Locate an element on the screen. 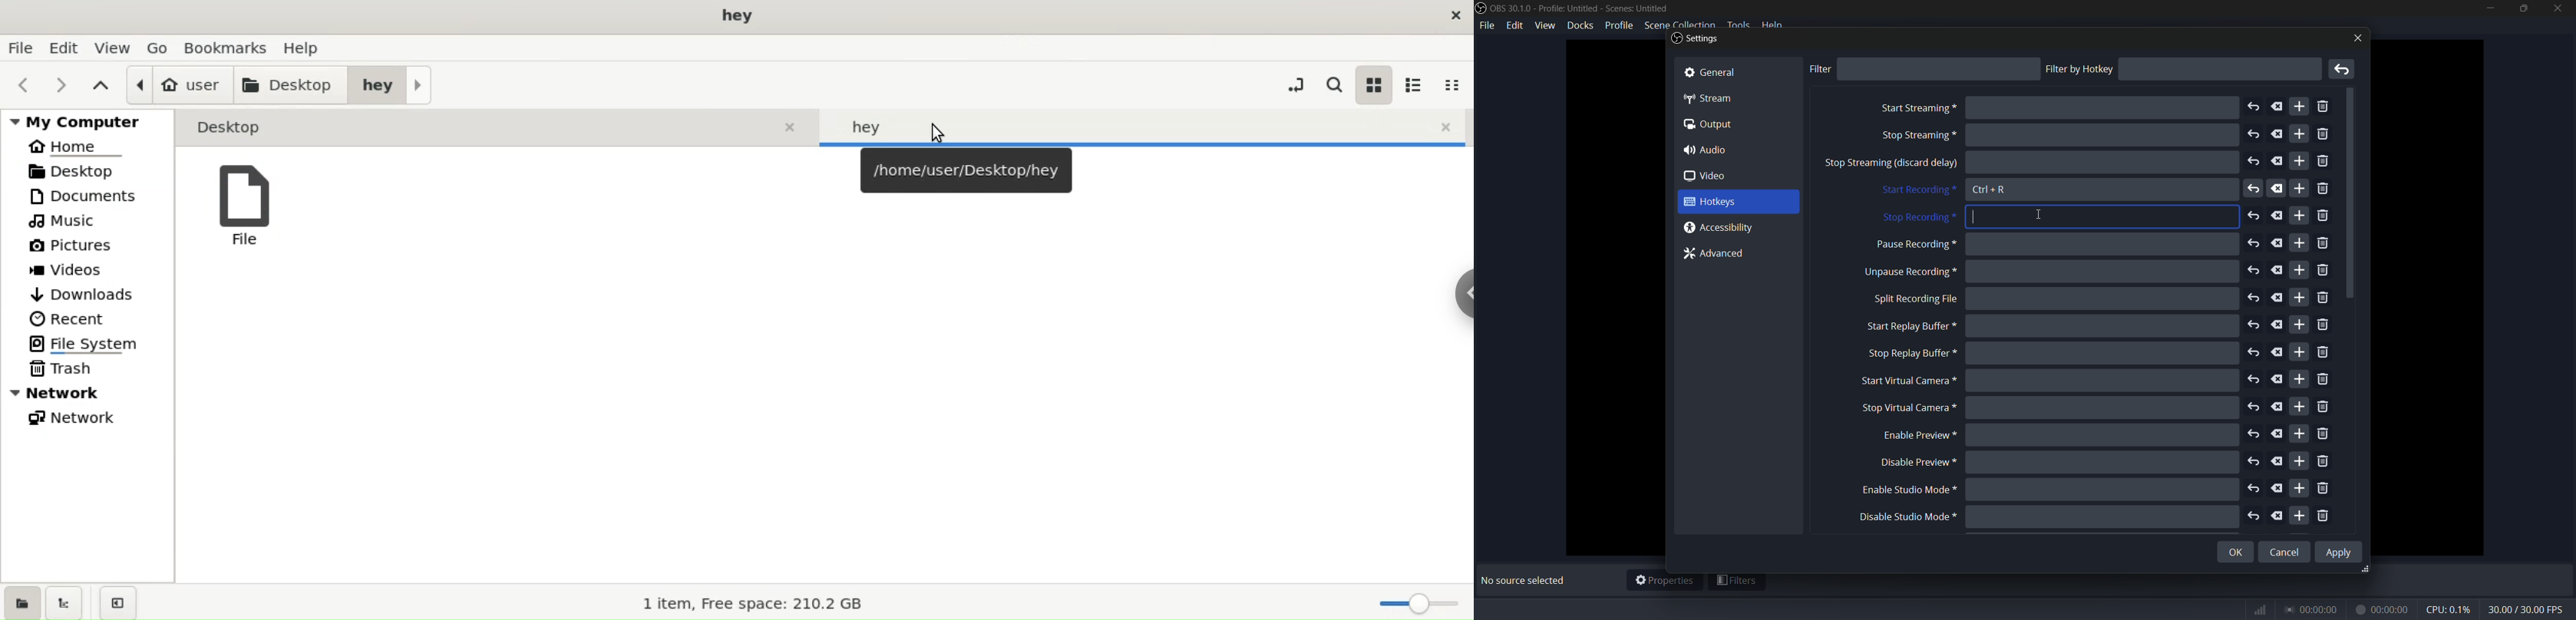 Image resolution: width=2576 pixels, height=644 pixels. pause recording is located at coordinates (1914, 245).